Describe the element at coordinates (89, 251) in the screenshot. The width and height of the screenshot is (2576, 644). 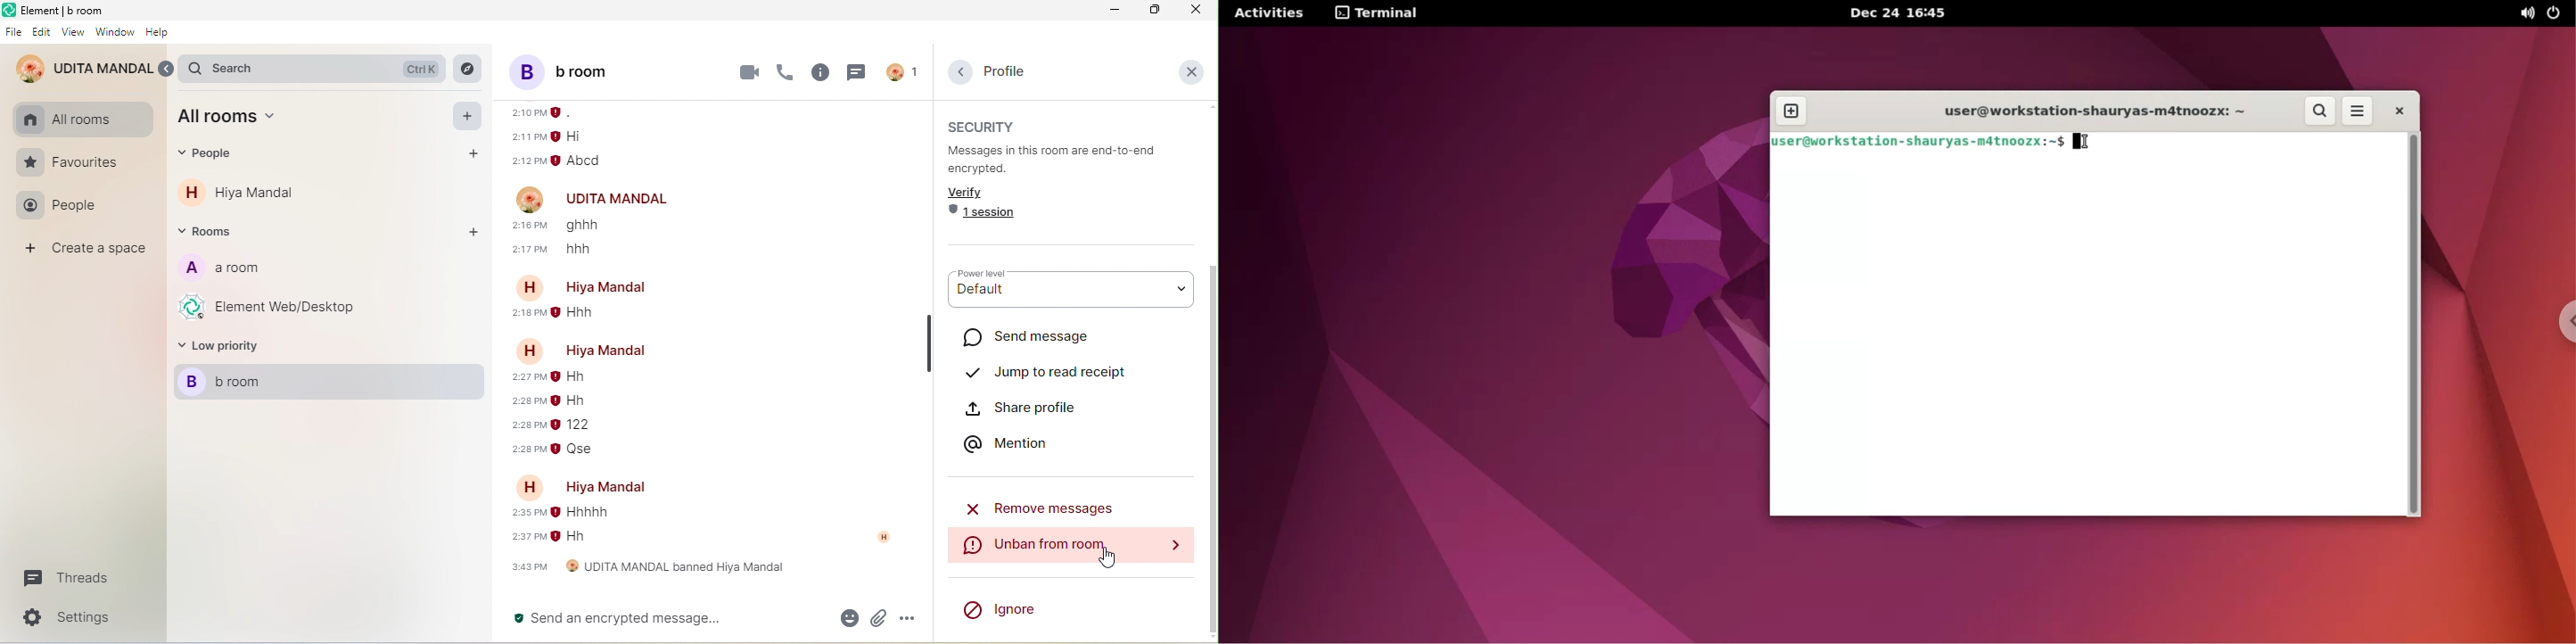
I see `create a space` at that location.